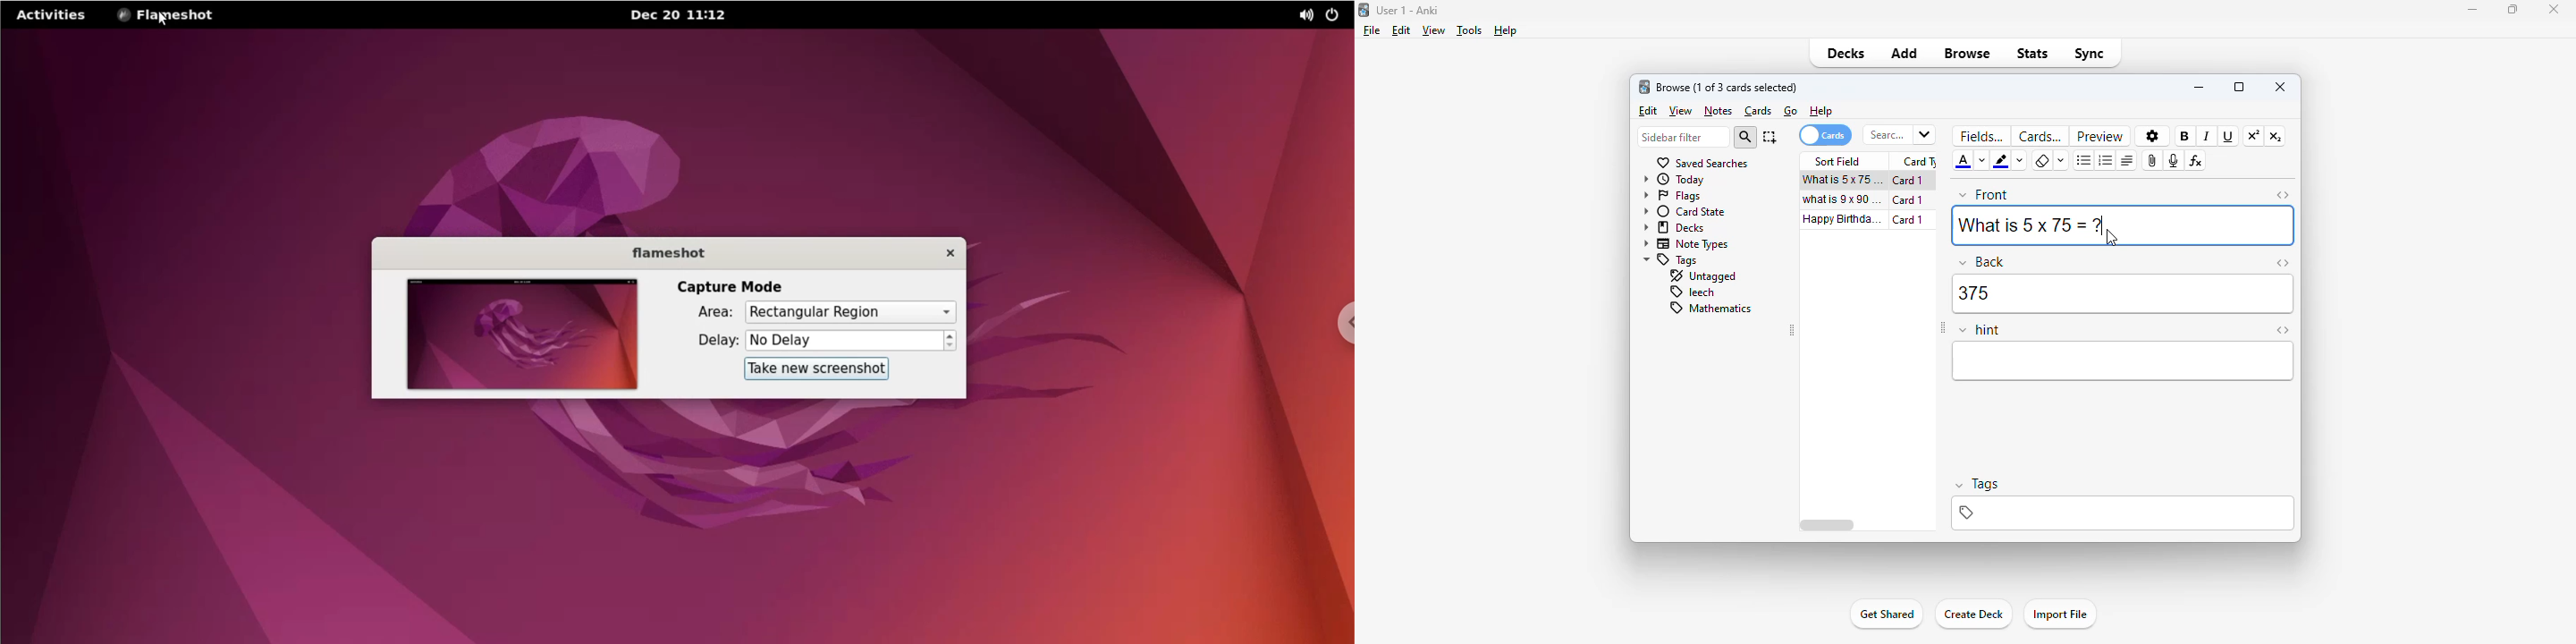 This screenshot has height=644, width=2576. I want to click on sort field, so click(1838, 162).